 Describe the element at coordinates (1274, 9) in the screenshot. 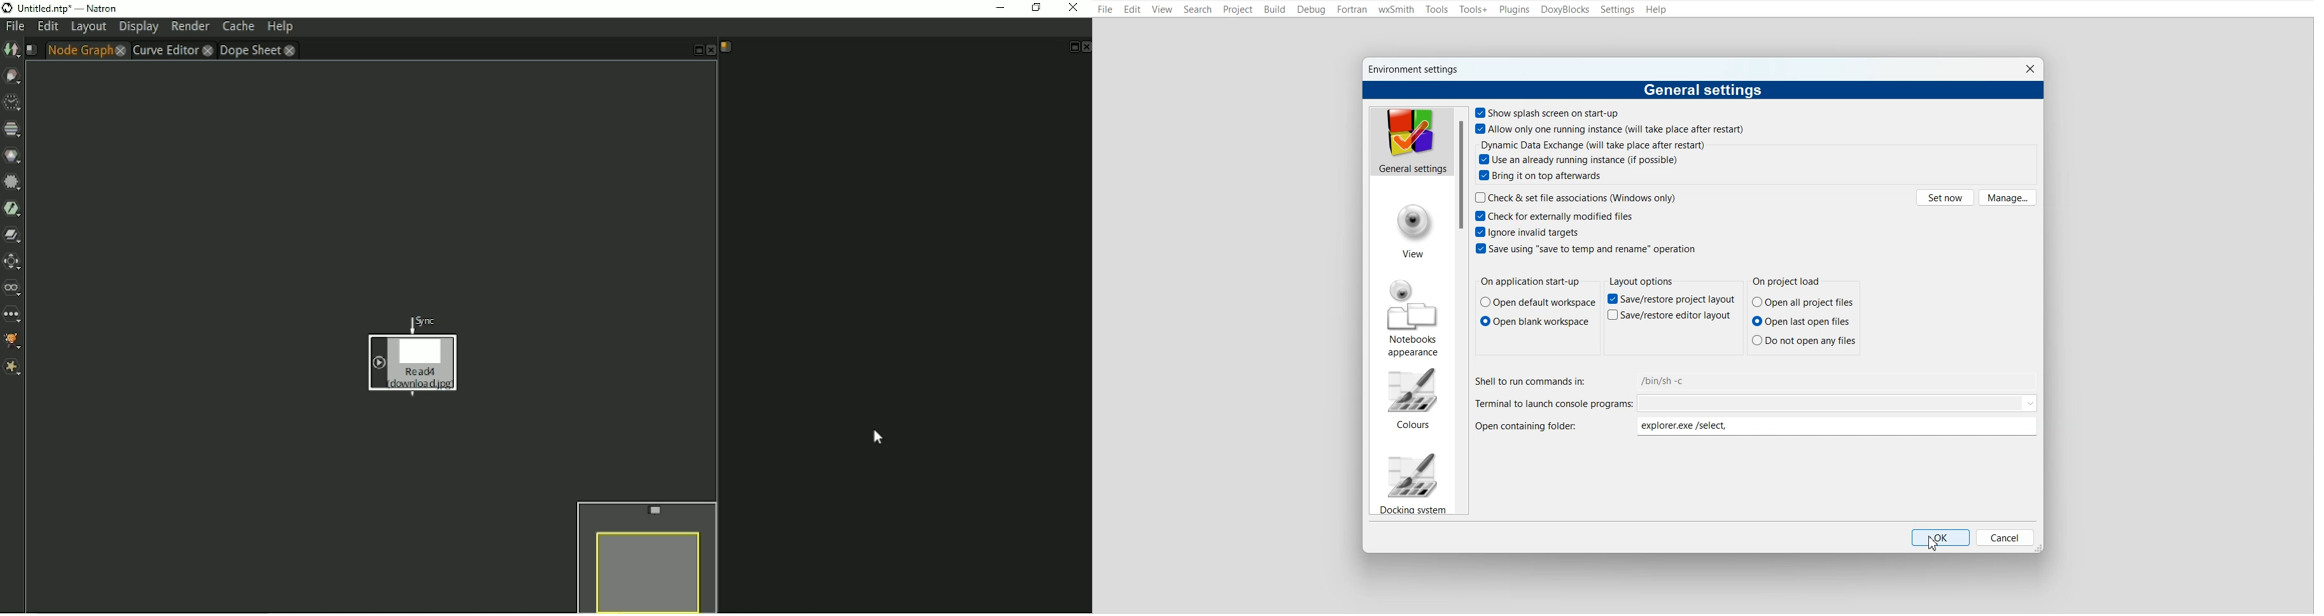

I see `Build` at that location.